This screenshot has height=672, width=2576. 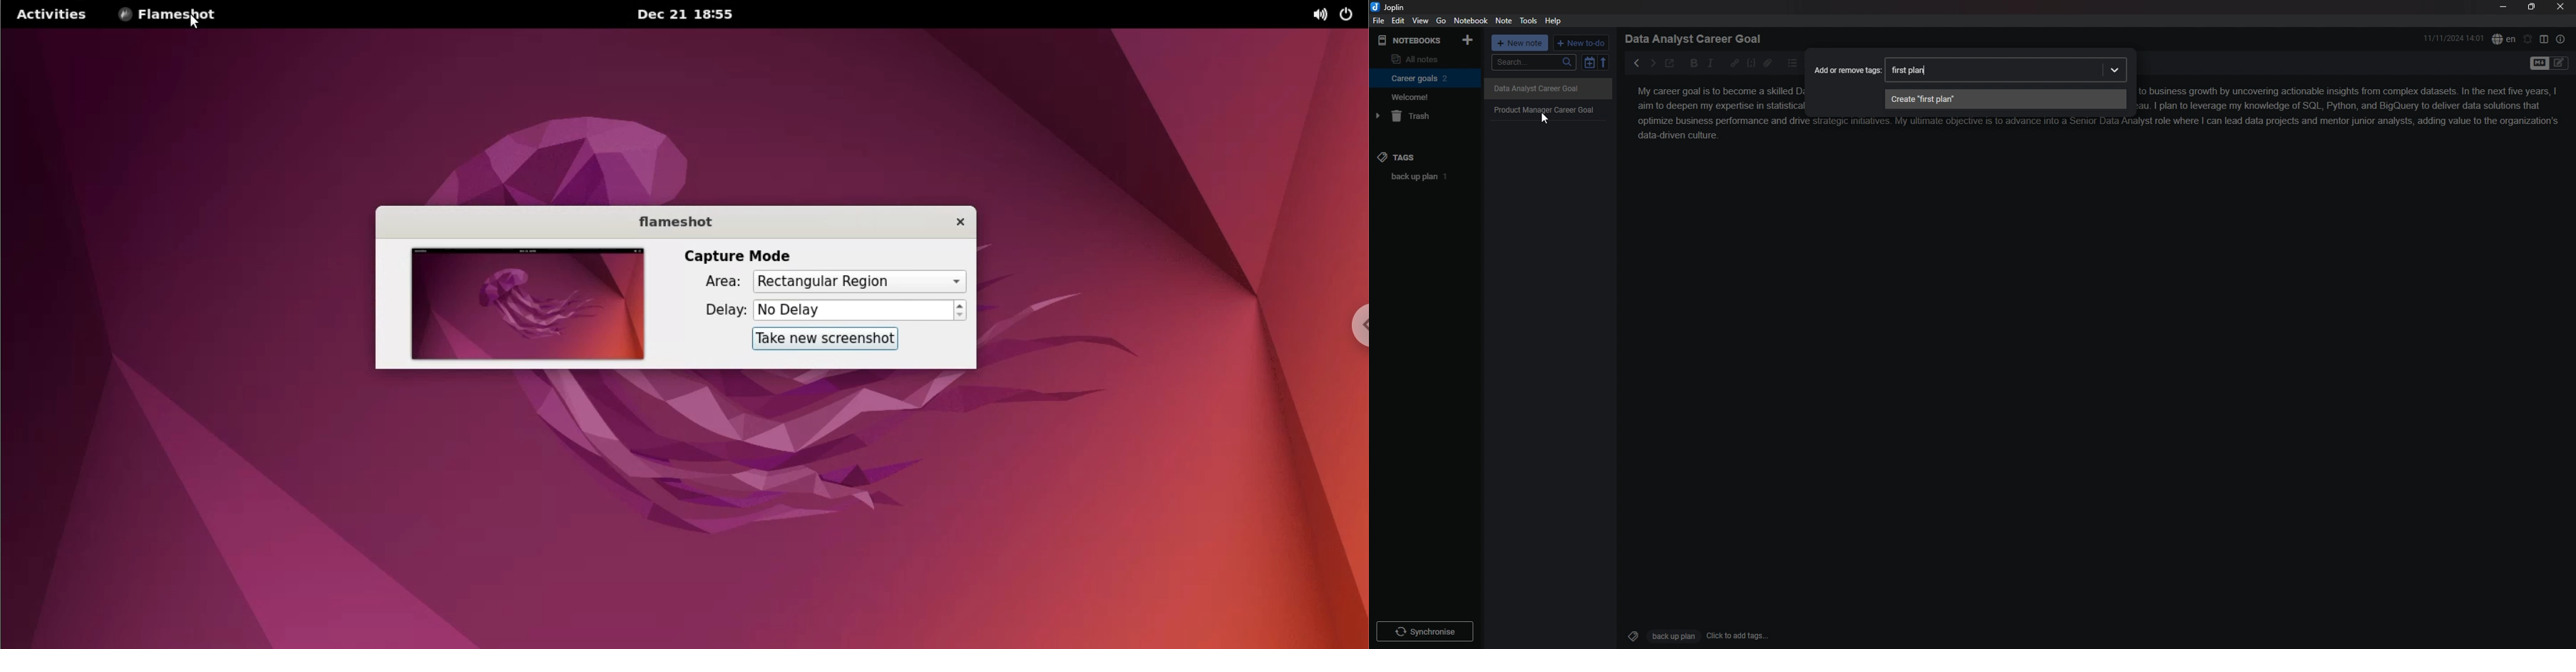 What do you see at coordinates (1604, 62) in the screenshot?
I see `reverse sort order` at bounding box center [1604, 62].